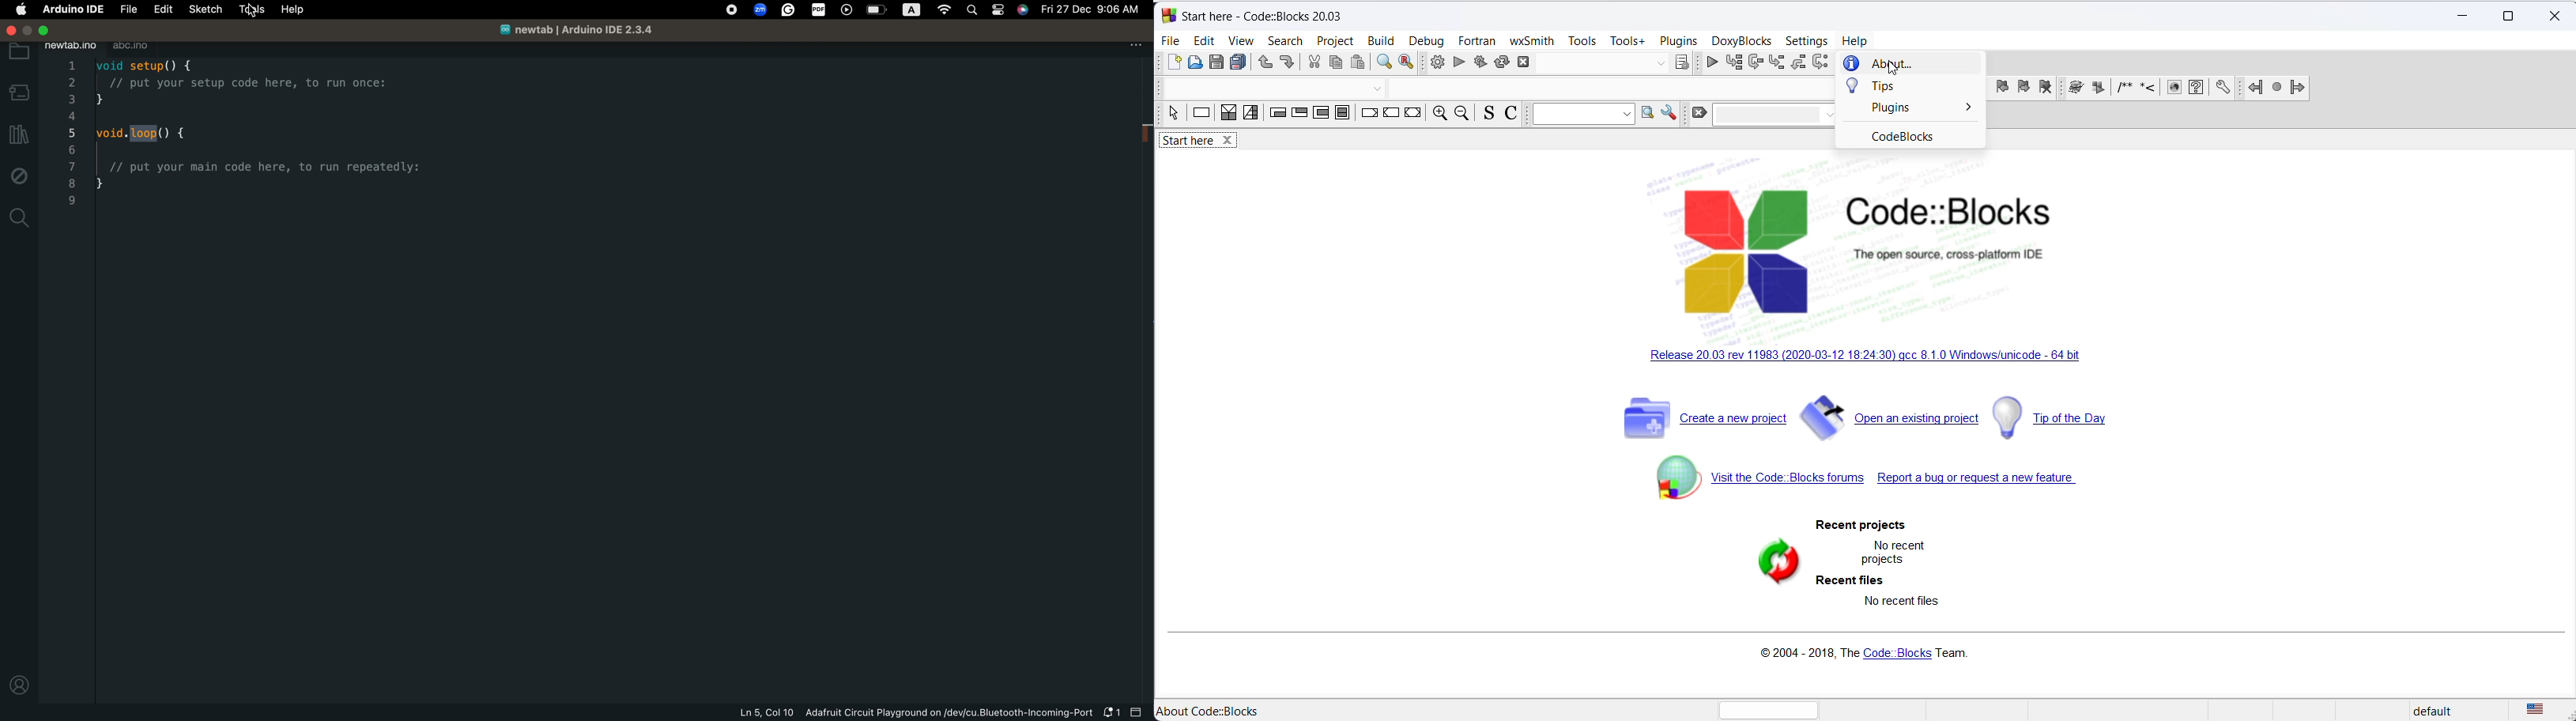 The height and width of the screenshot is (728, 2576). Describe the element at coordinates (1243, 40) in the screenshot. I see `View` at that location.